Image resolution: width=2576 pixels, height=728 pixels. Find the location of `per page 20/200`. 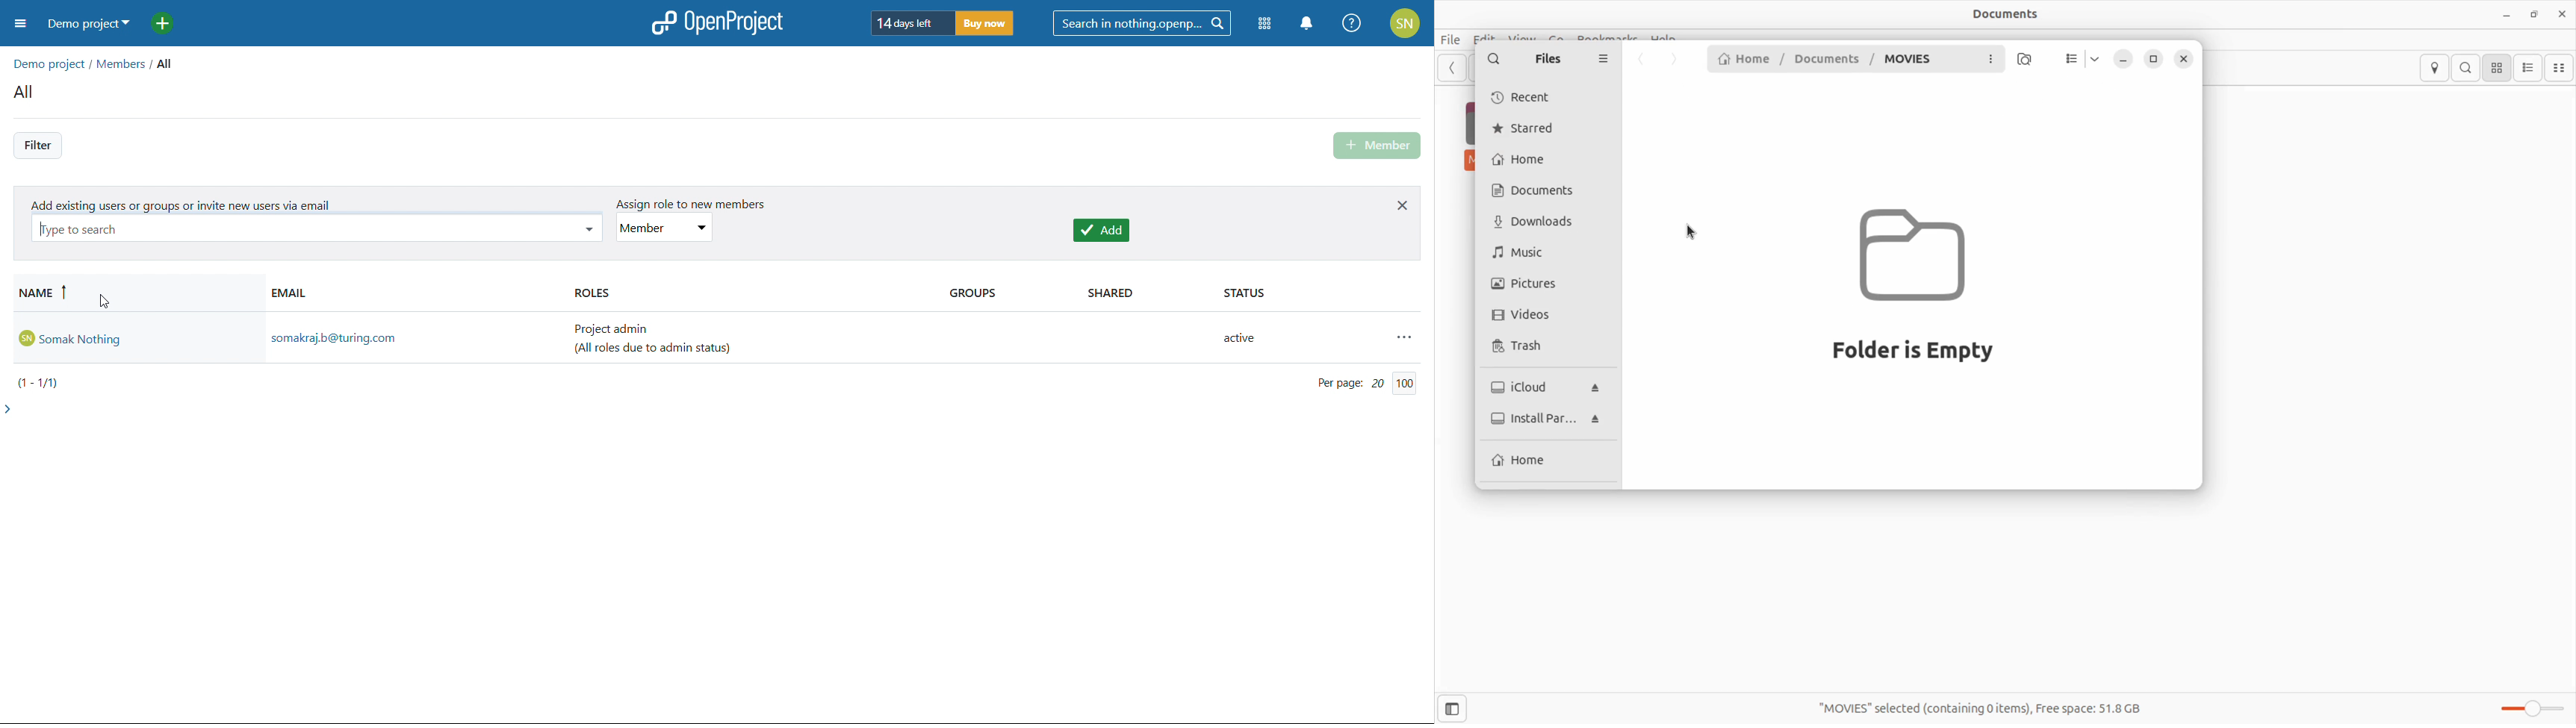

per page 20/200 is located at coordinates (1365, 383).